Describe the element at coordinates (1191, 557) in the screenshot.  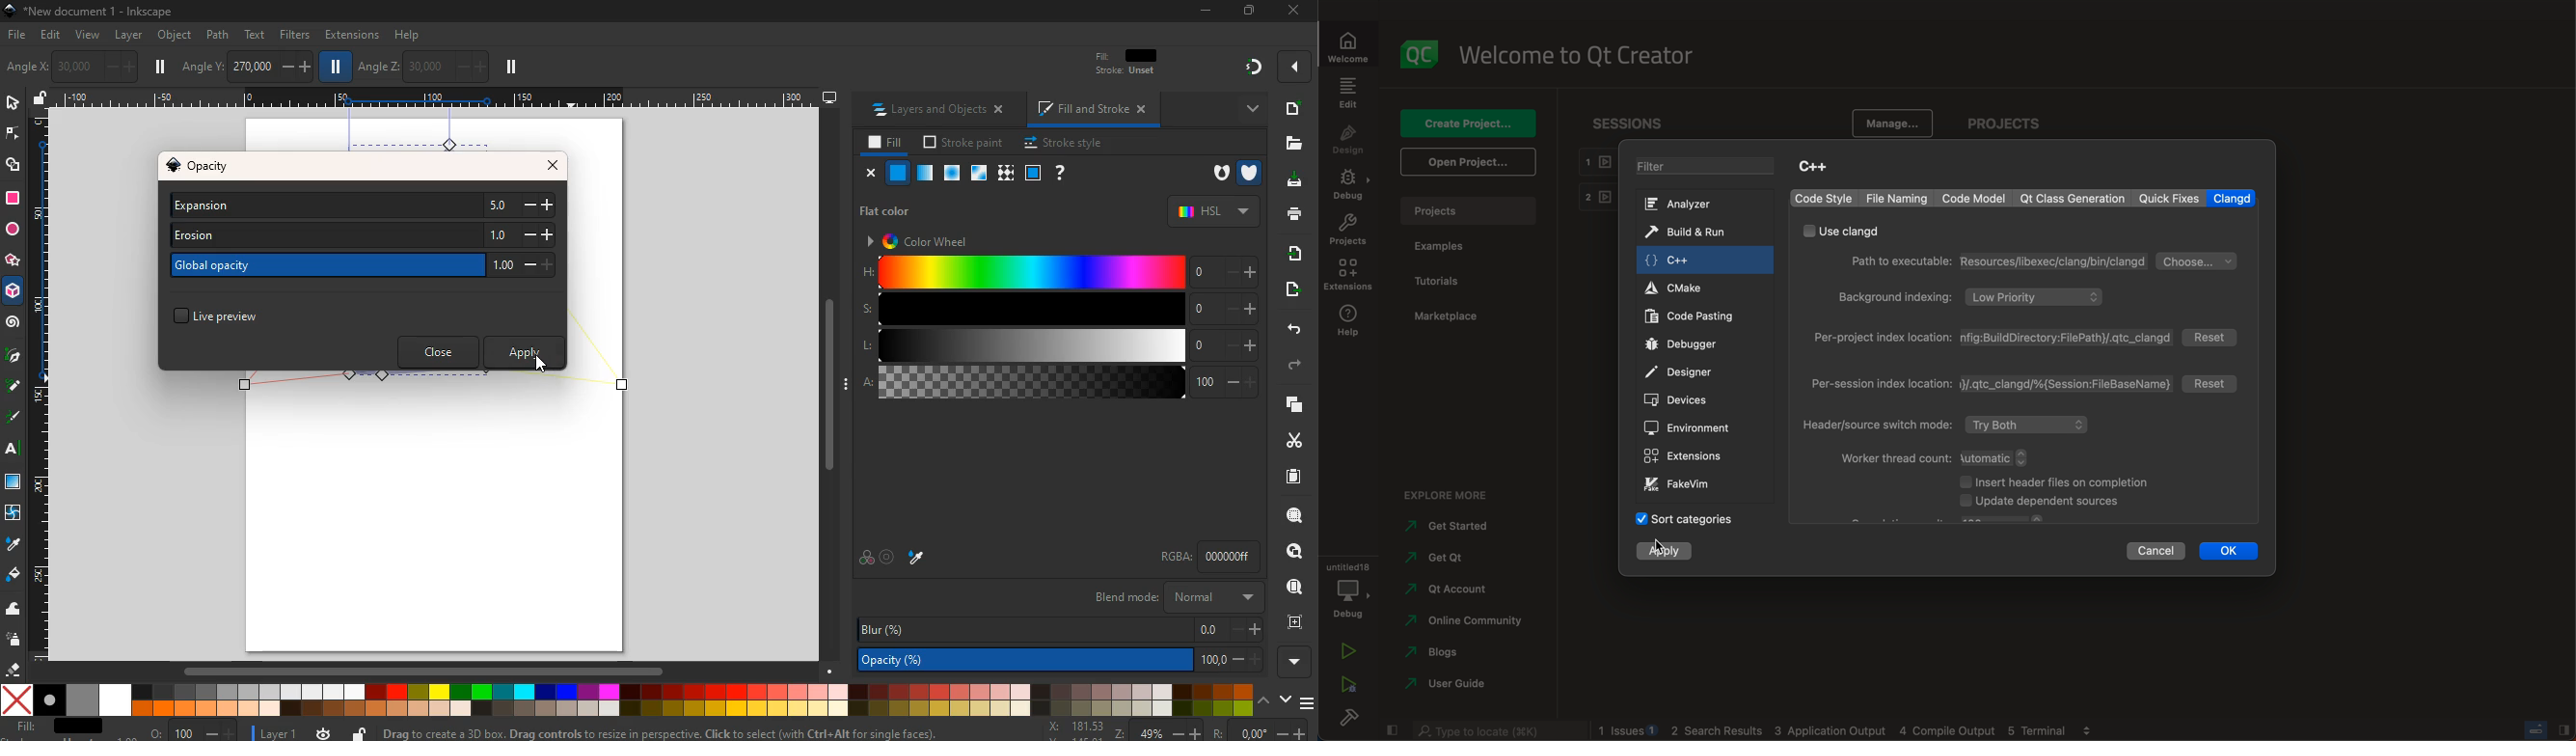
I see `rgba` at that location.